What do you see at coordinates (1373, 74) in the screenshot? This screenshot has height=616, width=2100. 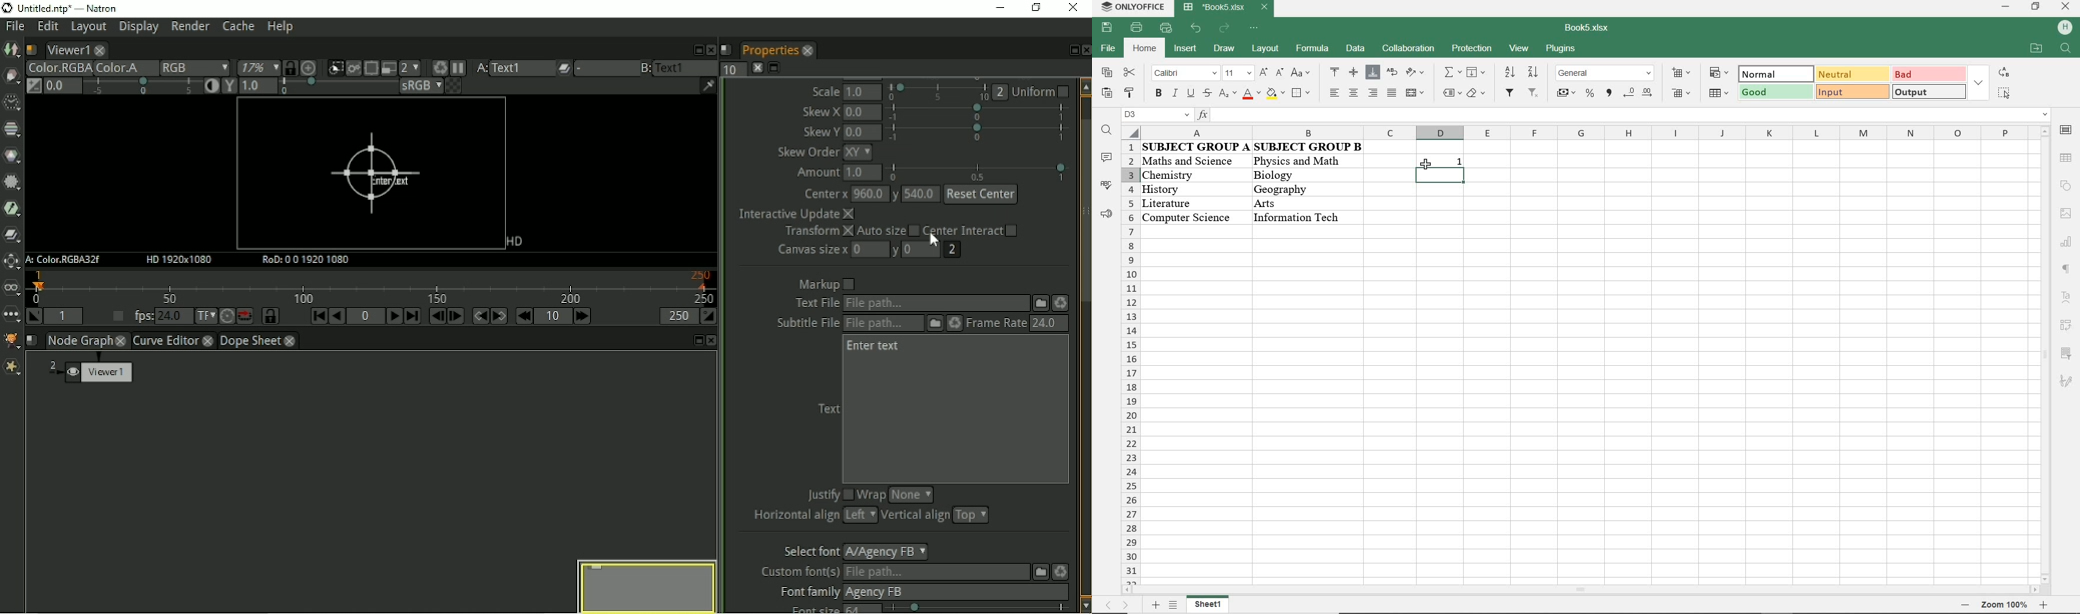 I see `align bottom` at bounding box center [1373, 74].